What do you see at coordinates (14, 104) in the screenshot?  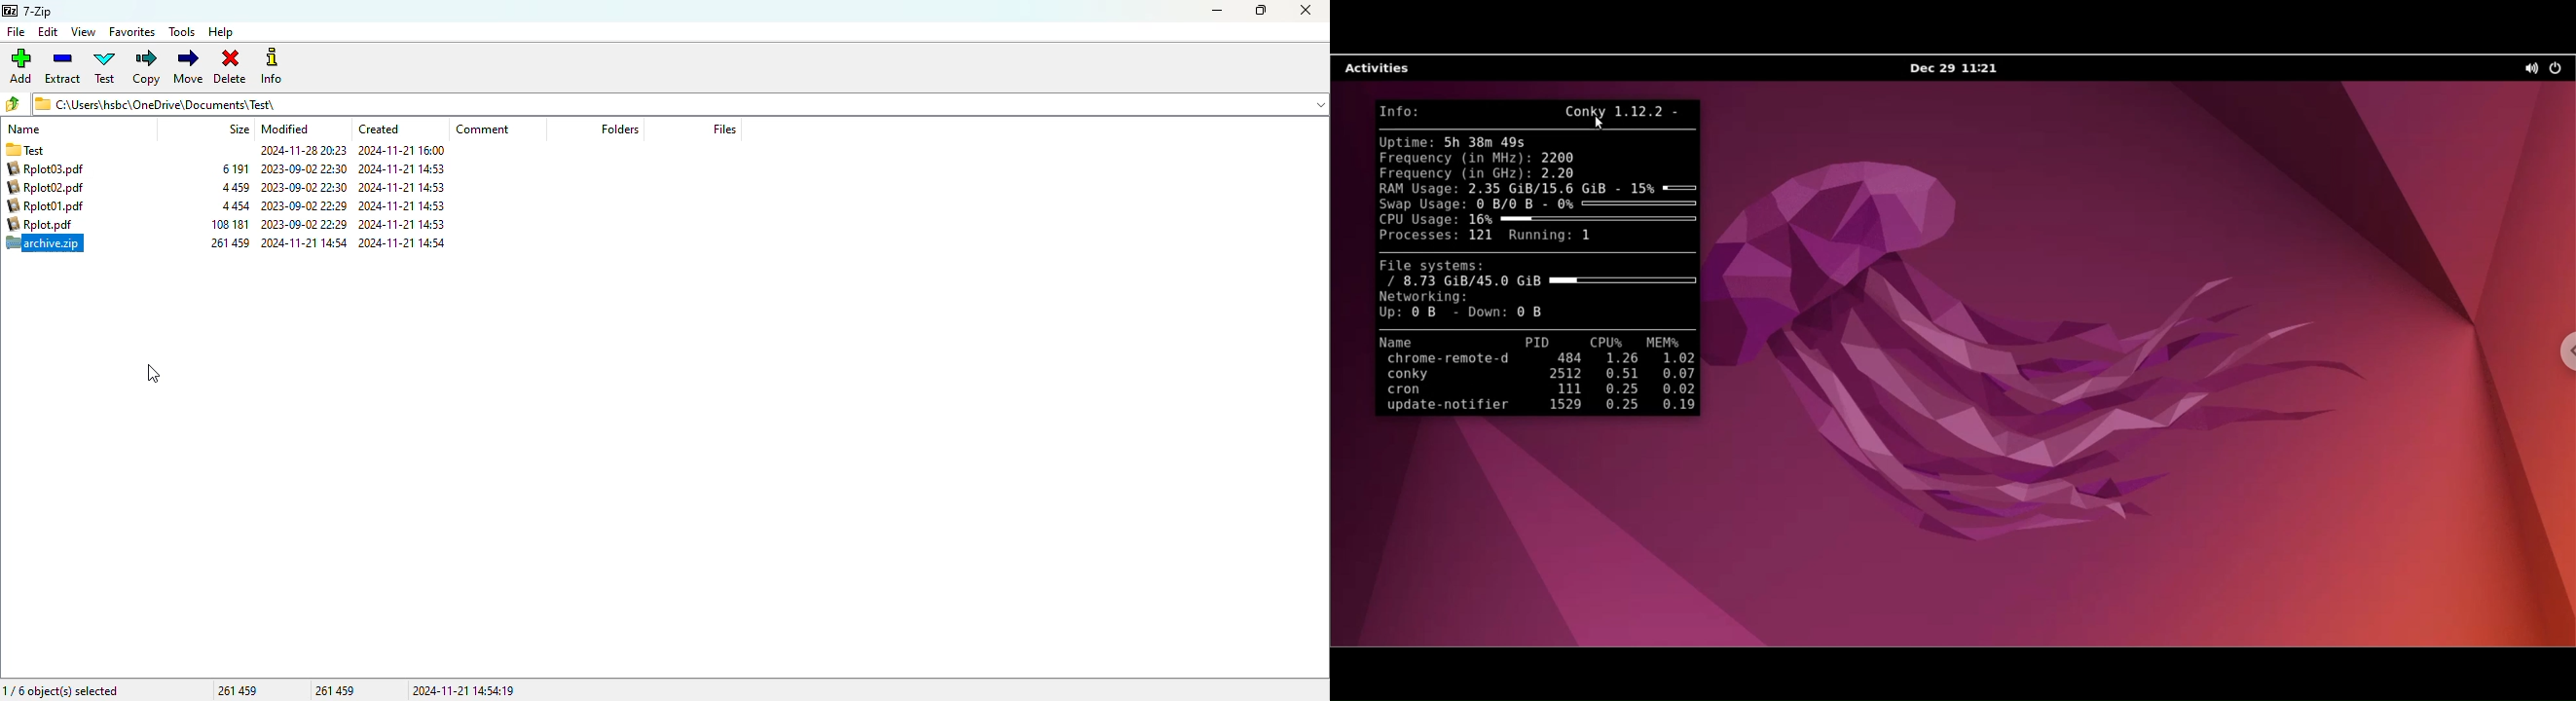 I see `browse folders` at bounding box center [14, 104].